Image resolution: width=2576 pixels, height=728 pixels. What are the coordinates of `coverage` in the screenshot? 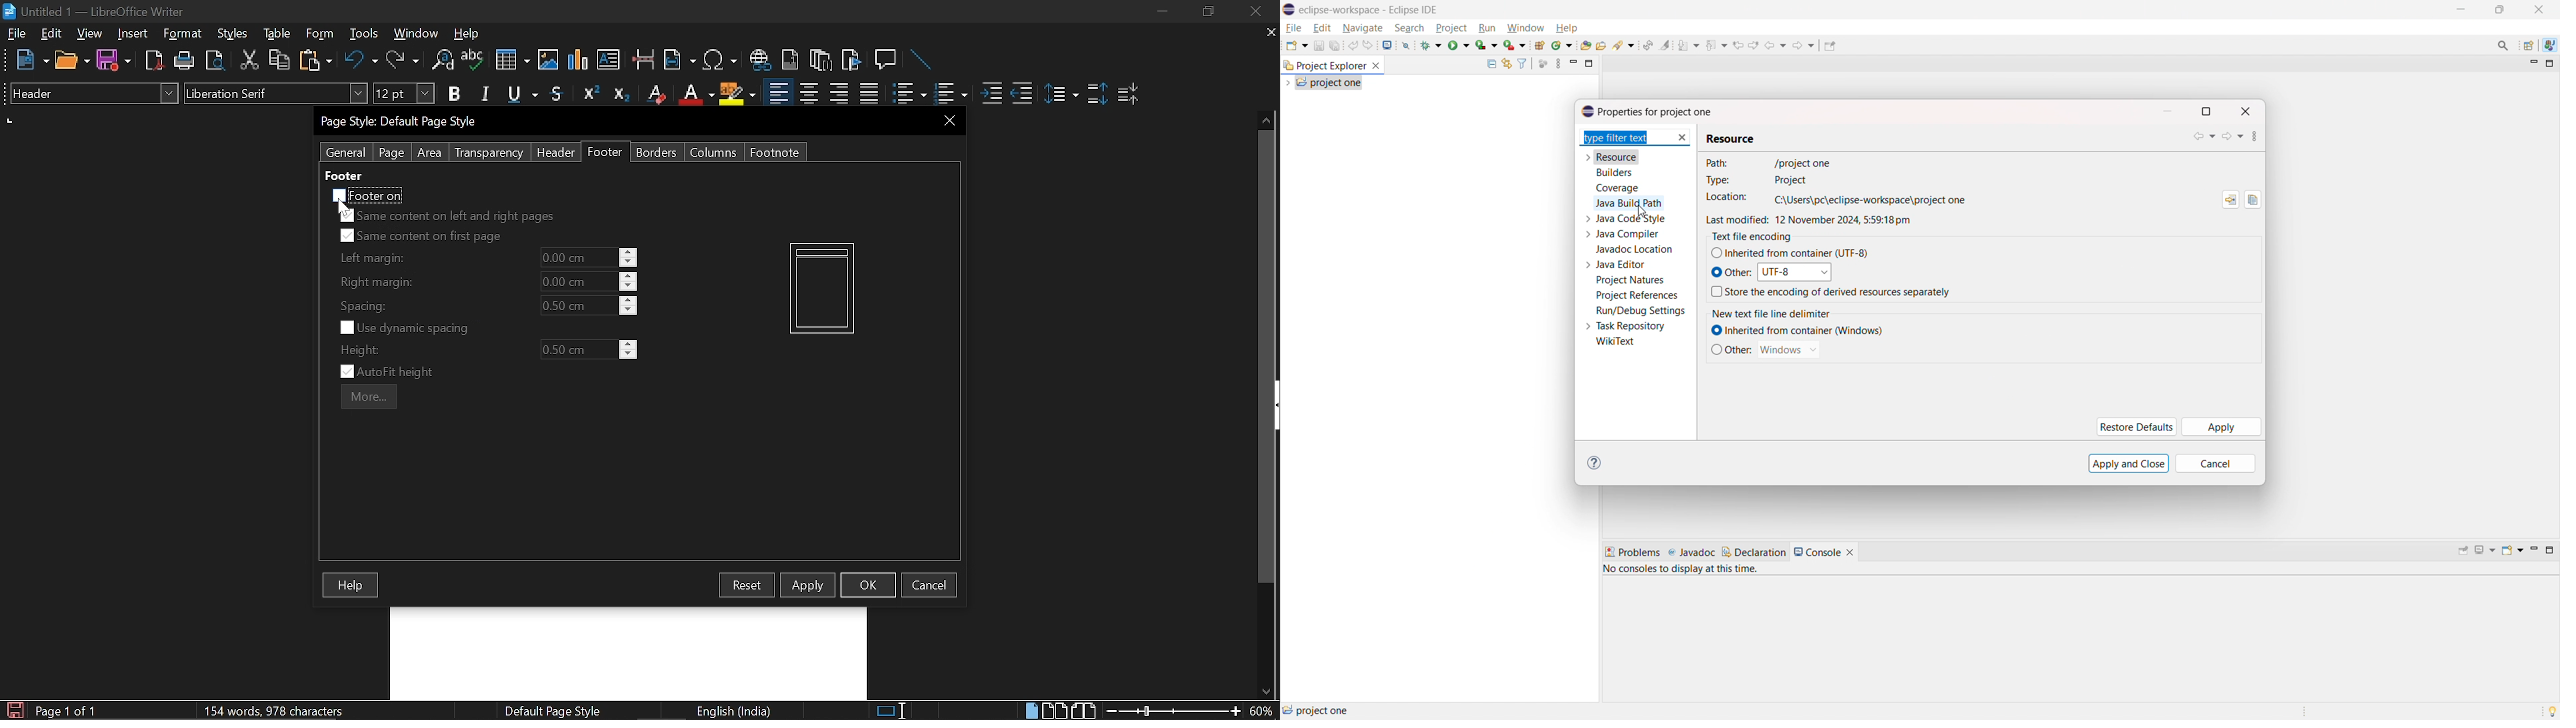 It's located at (1487, 45).